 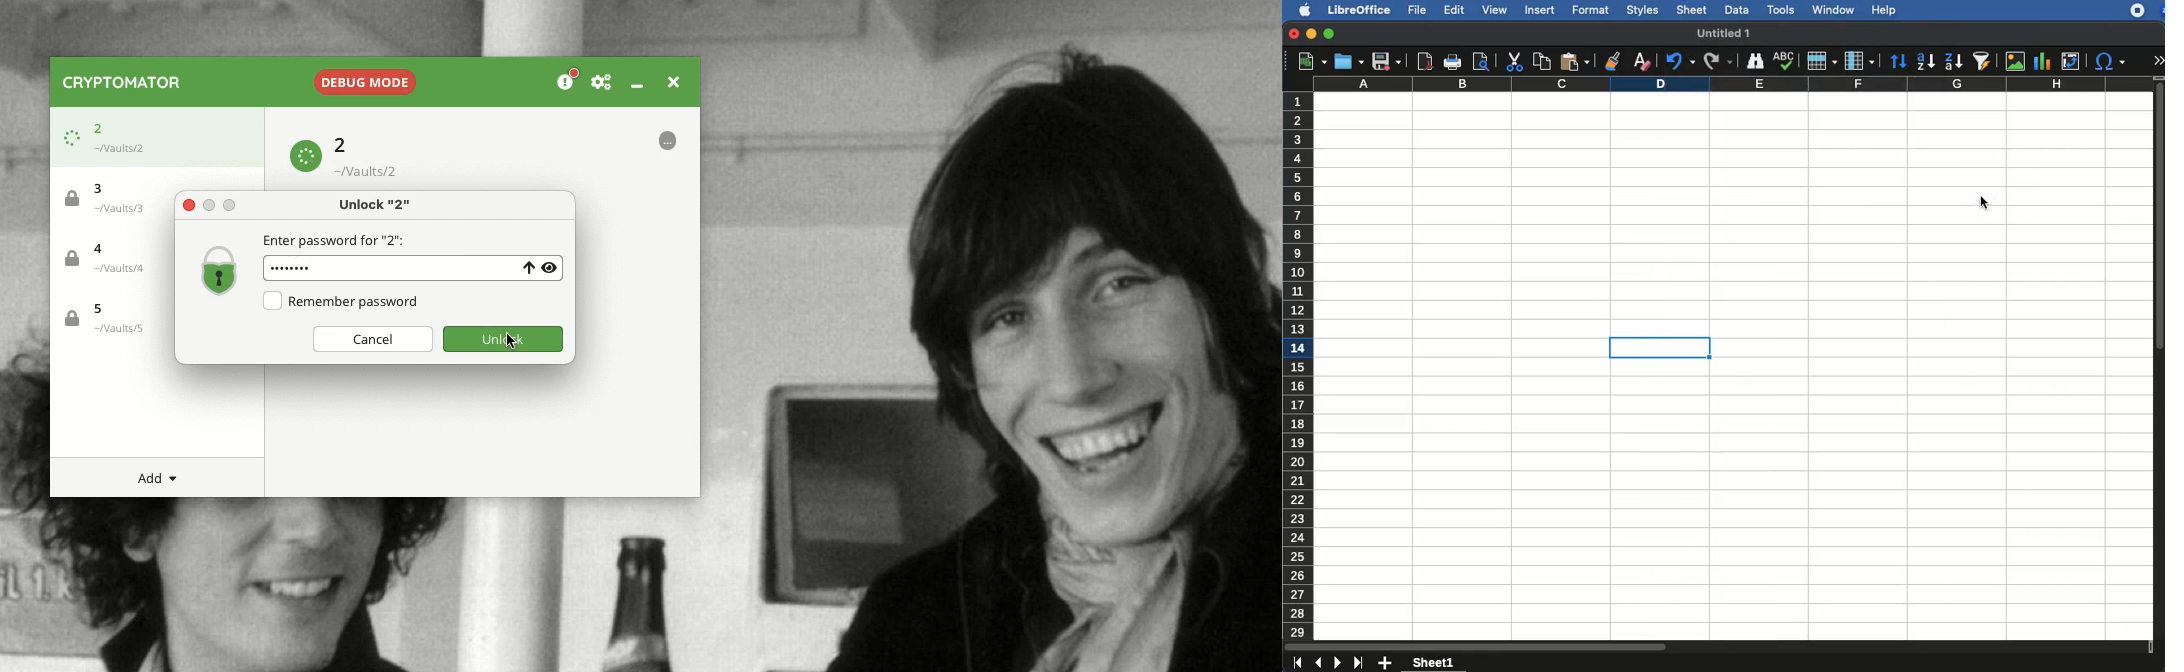 I want to click on paste, so click(x=1578, y=60).